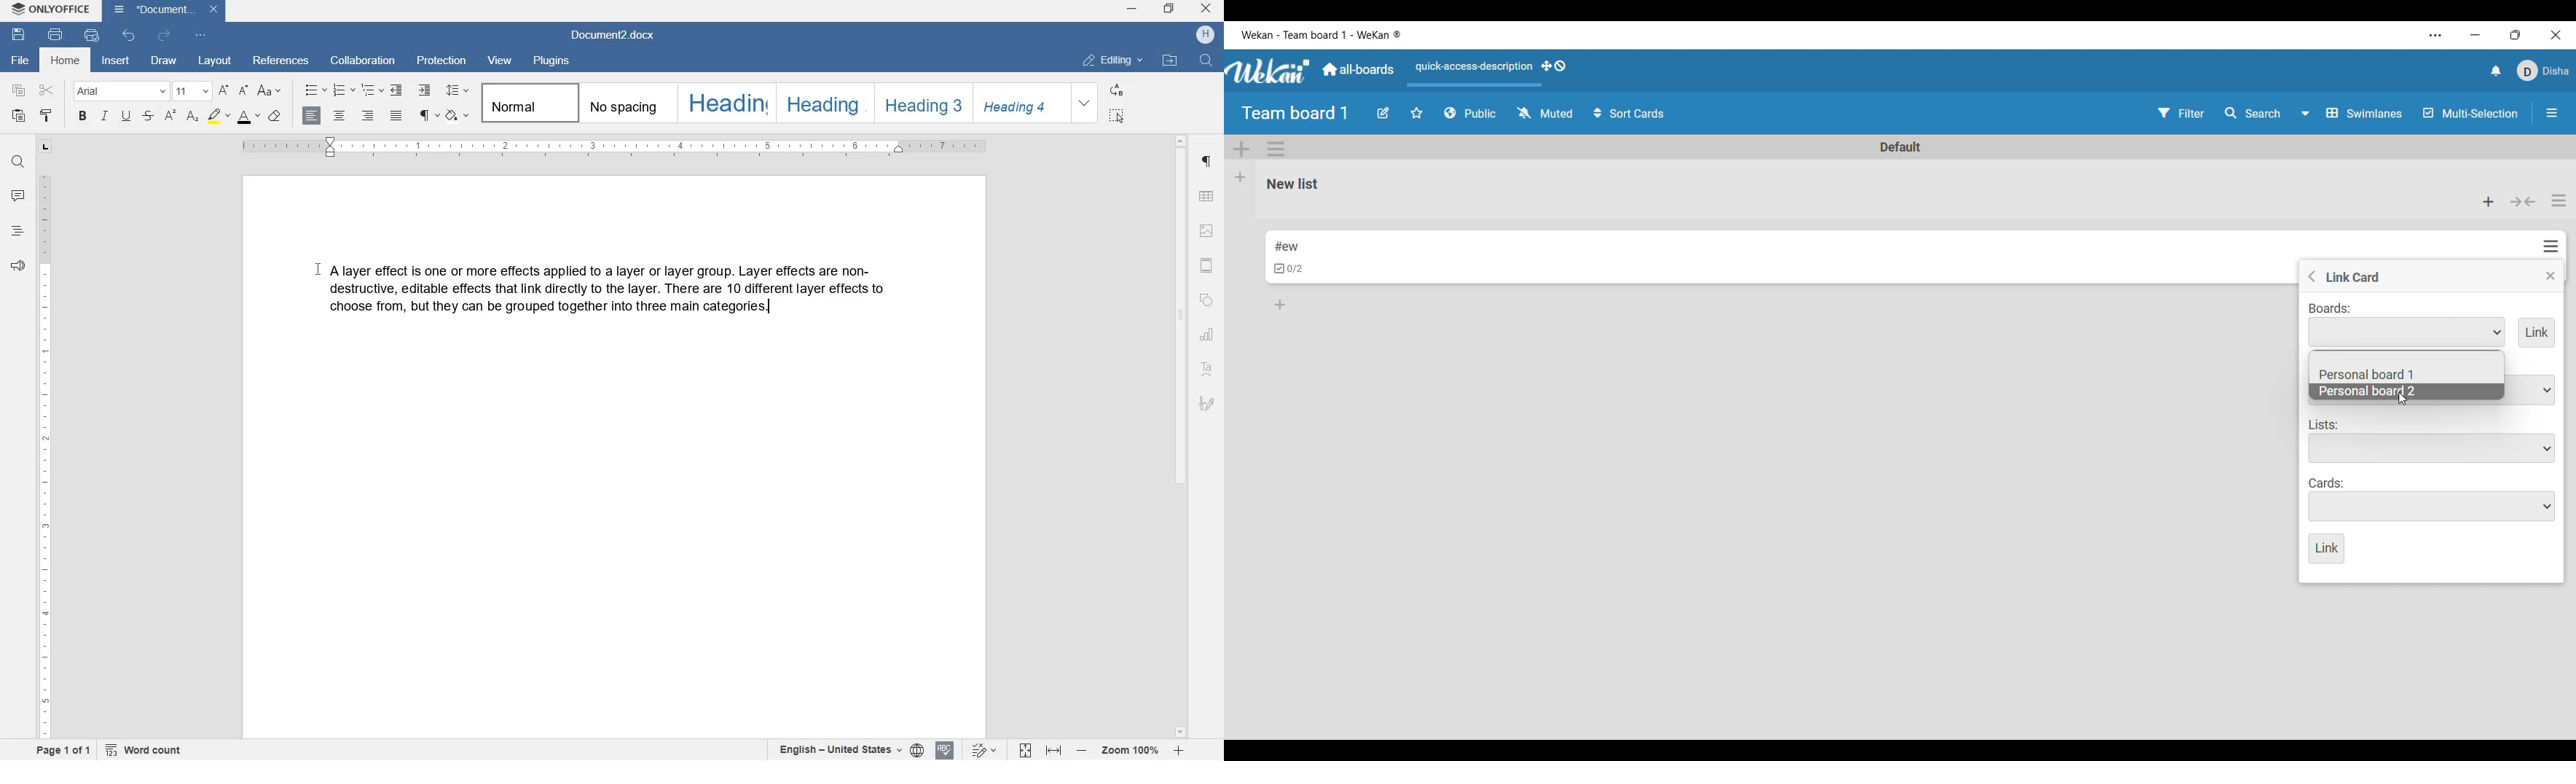 This screenshot has width=2576, height=784. What do you see at coordinates (367, 116) in the screenshot?
I see `align right` at bounding box center [367, 116].